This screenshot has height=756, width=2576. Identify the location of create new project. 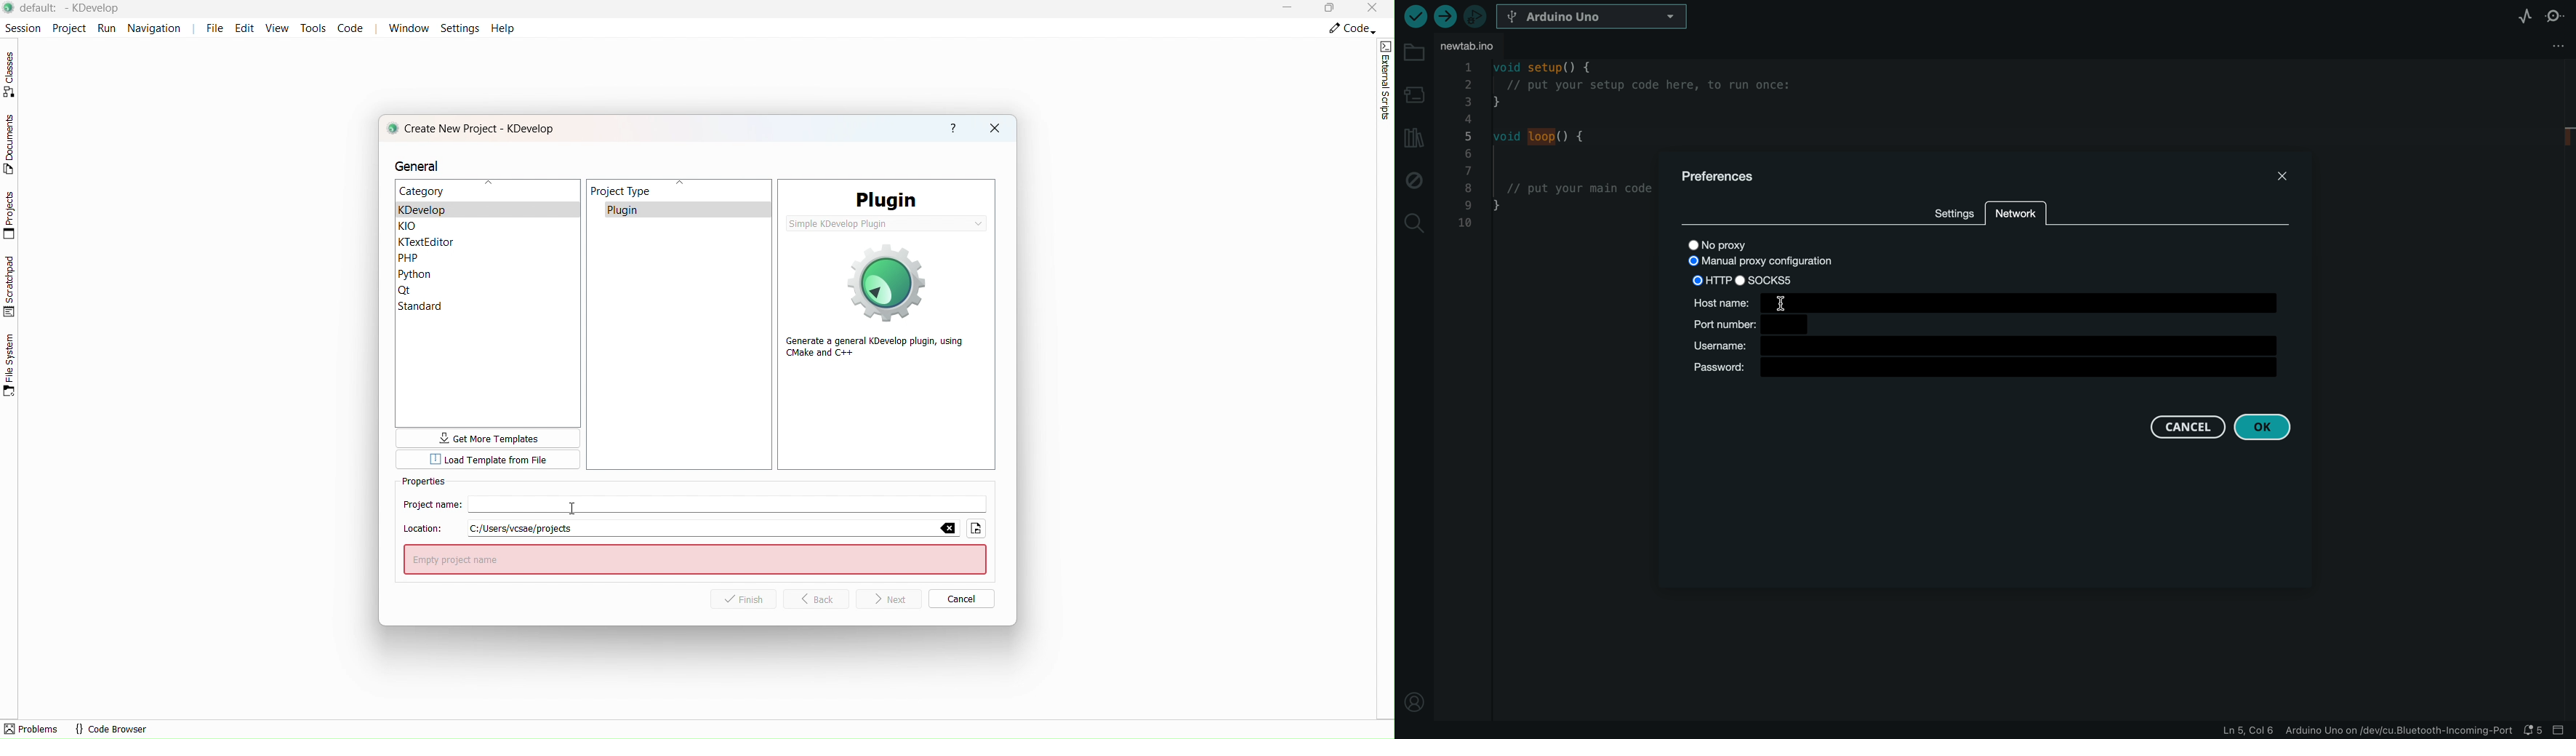
(476, 128).